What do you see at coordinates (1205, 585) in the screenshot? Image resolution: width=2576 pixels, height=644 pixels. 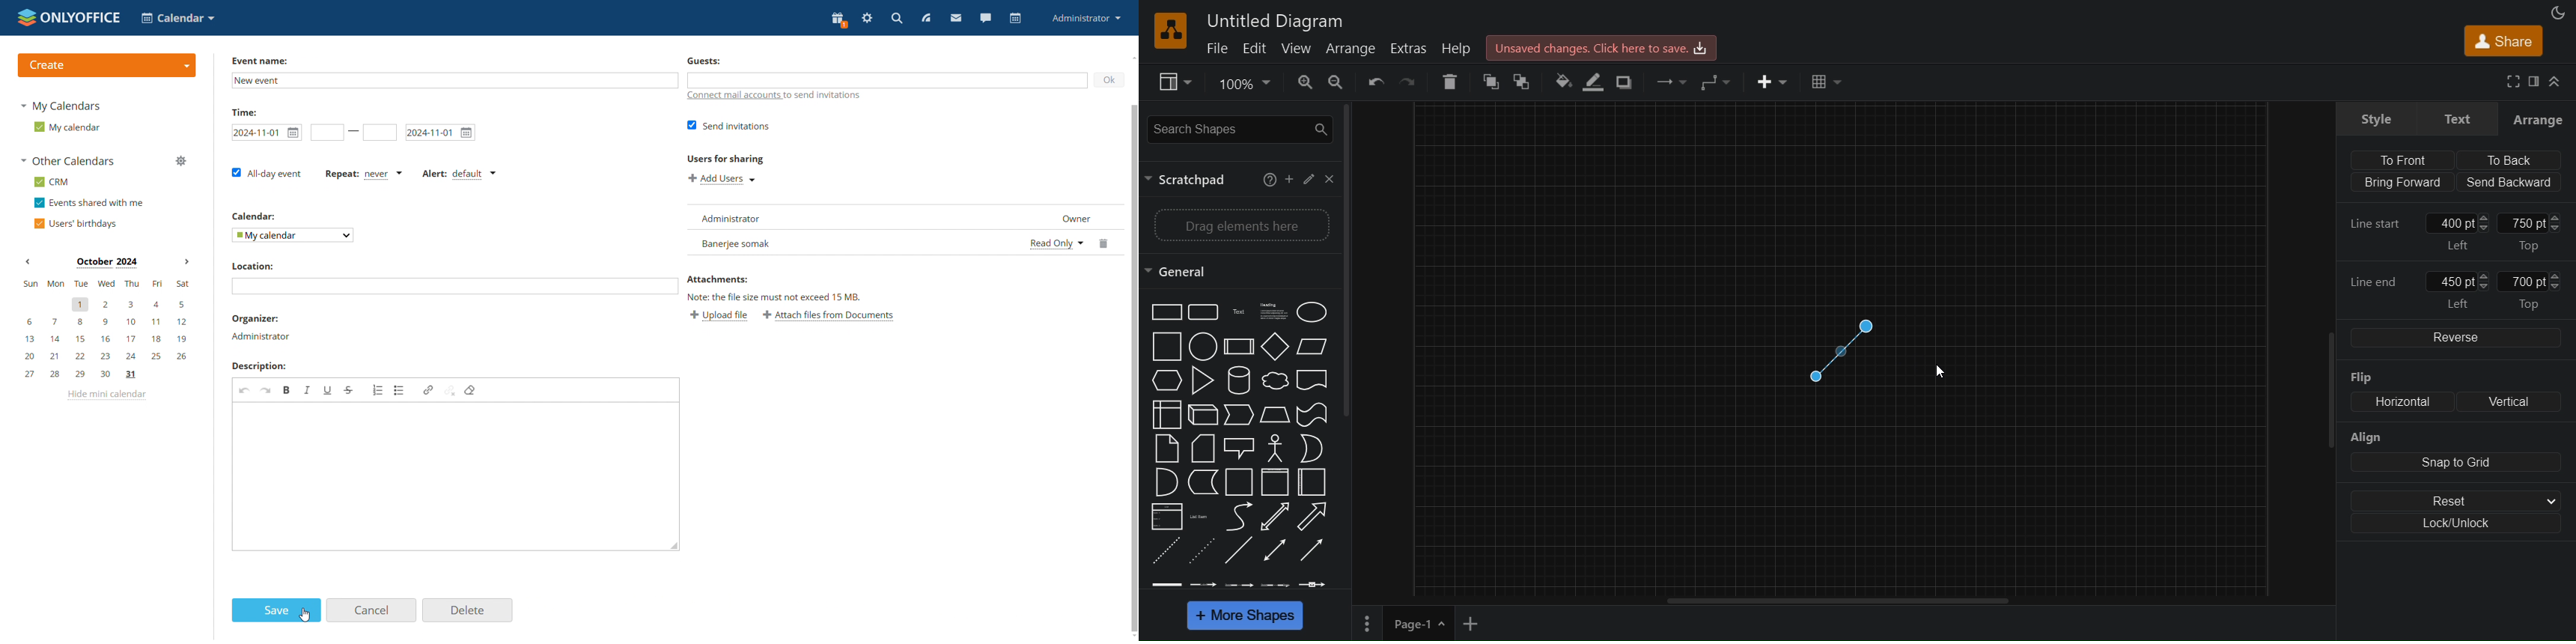 I see `connector 2` at bounding box center [1205, 585].